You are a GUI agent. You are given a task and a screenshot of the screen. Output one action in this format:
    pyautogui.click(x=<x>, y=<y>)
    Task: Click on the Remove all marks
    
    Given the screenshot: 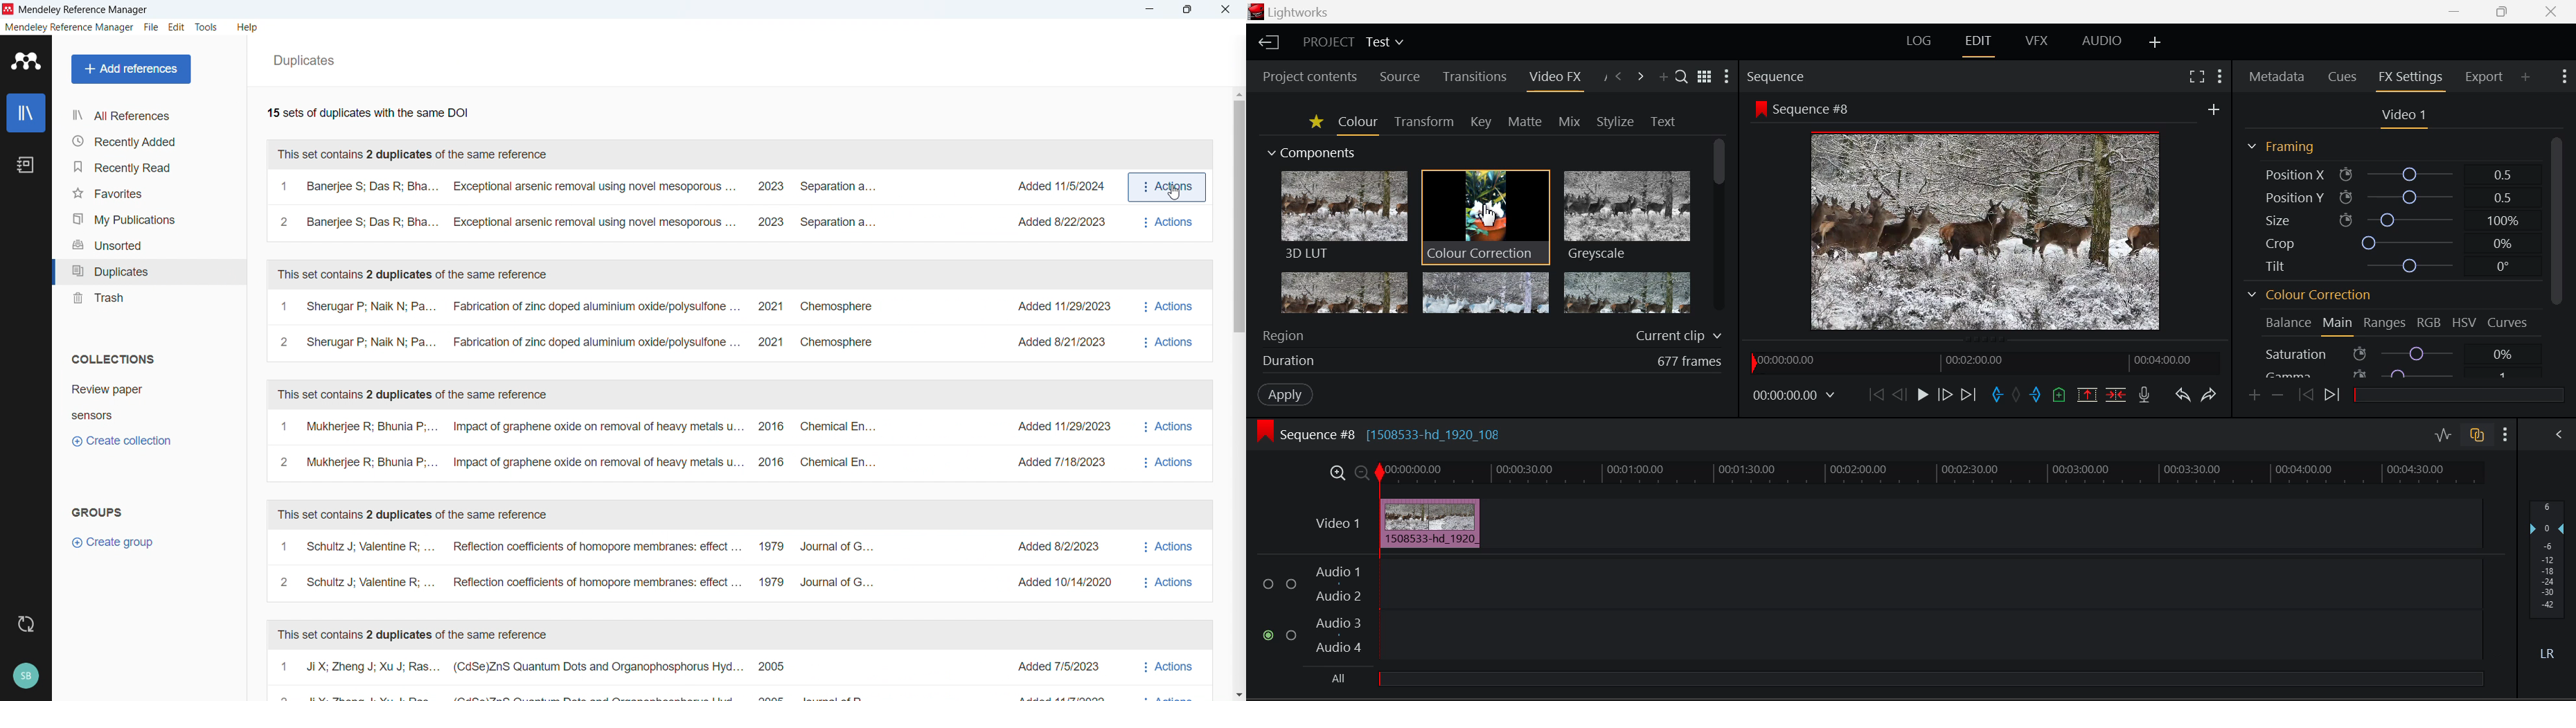 What is the action you would take?
    pyautogui.click(x=2016, y=395)
    